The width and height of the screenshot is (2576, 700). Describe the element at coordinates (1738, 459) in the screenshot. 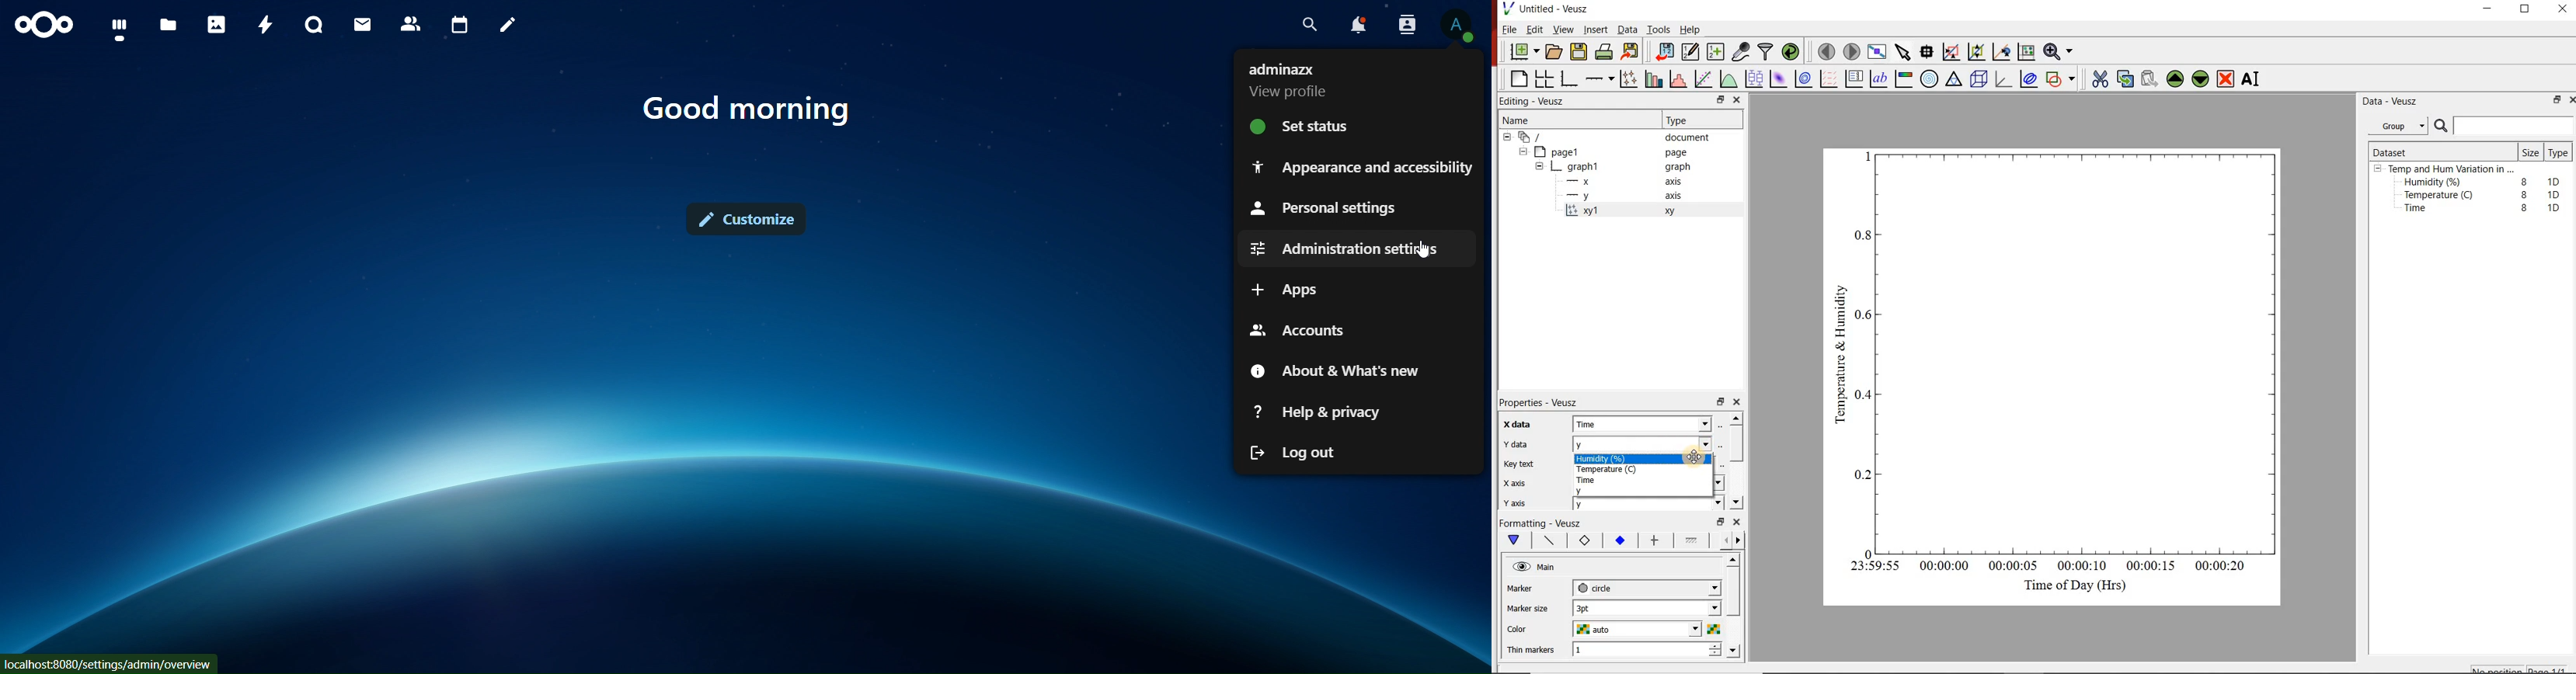

I see `scroll bar` at that location.